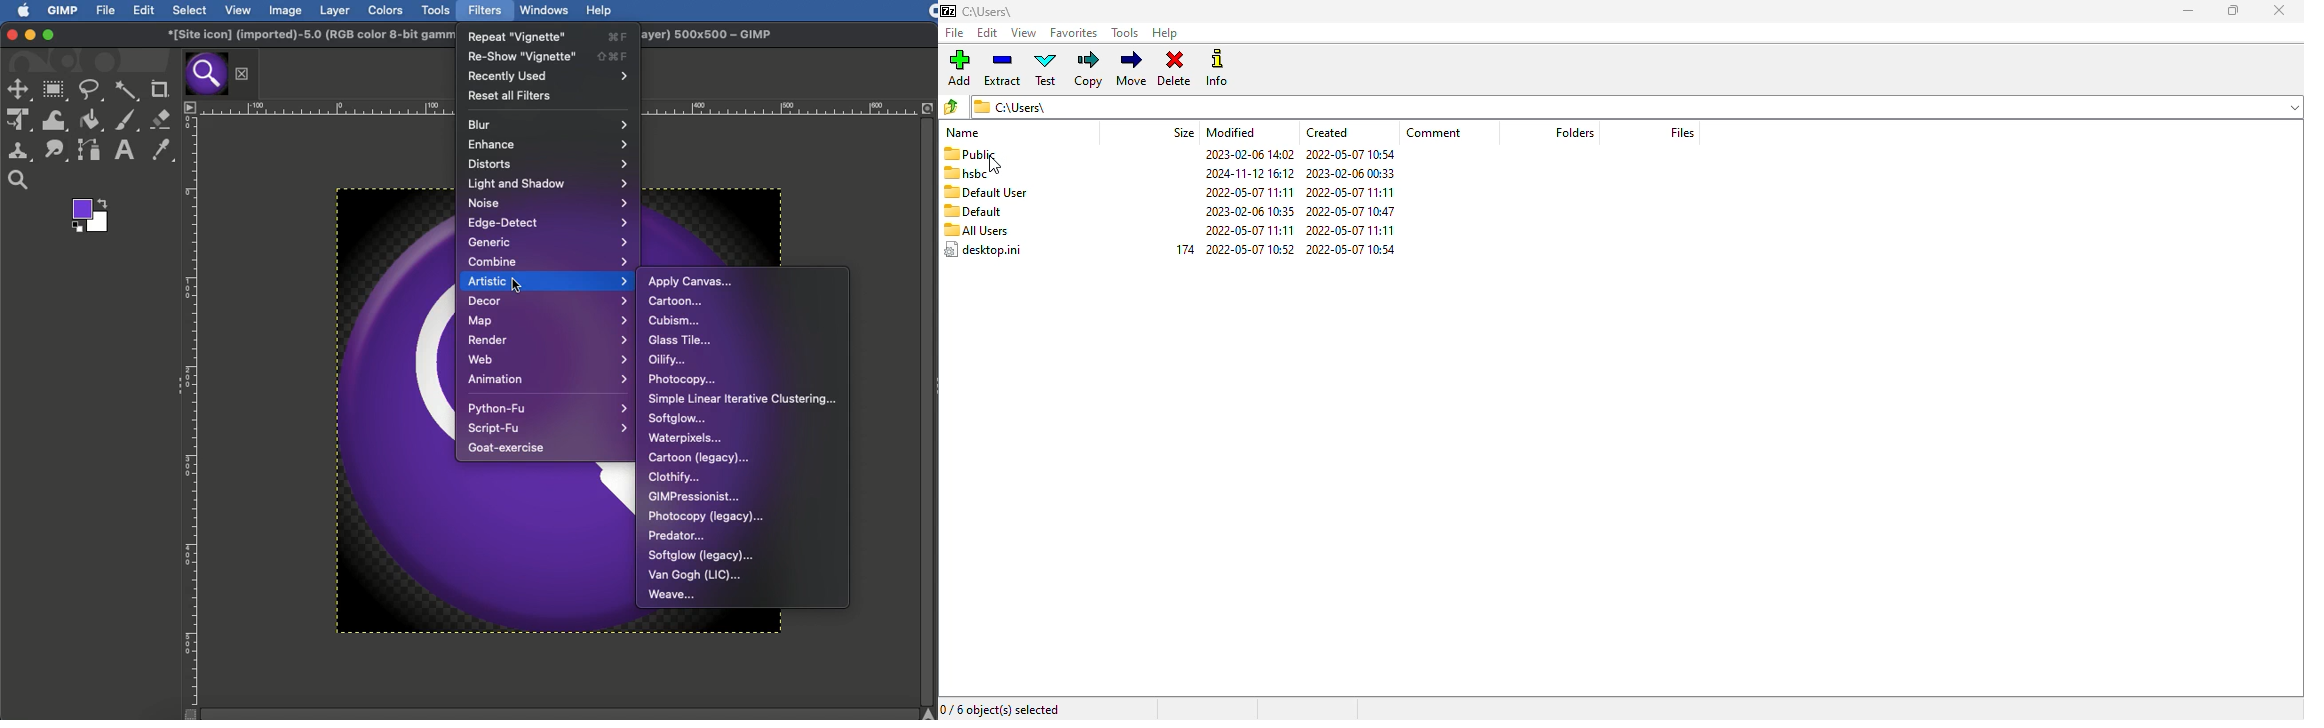  I want to click on edit, so click(988, 33).